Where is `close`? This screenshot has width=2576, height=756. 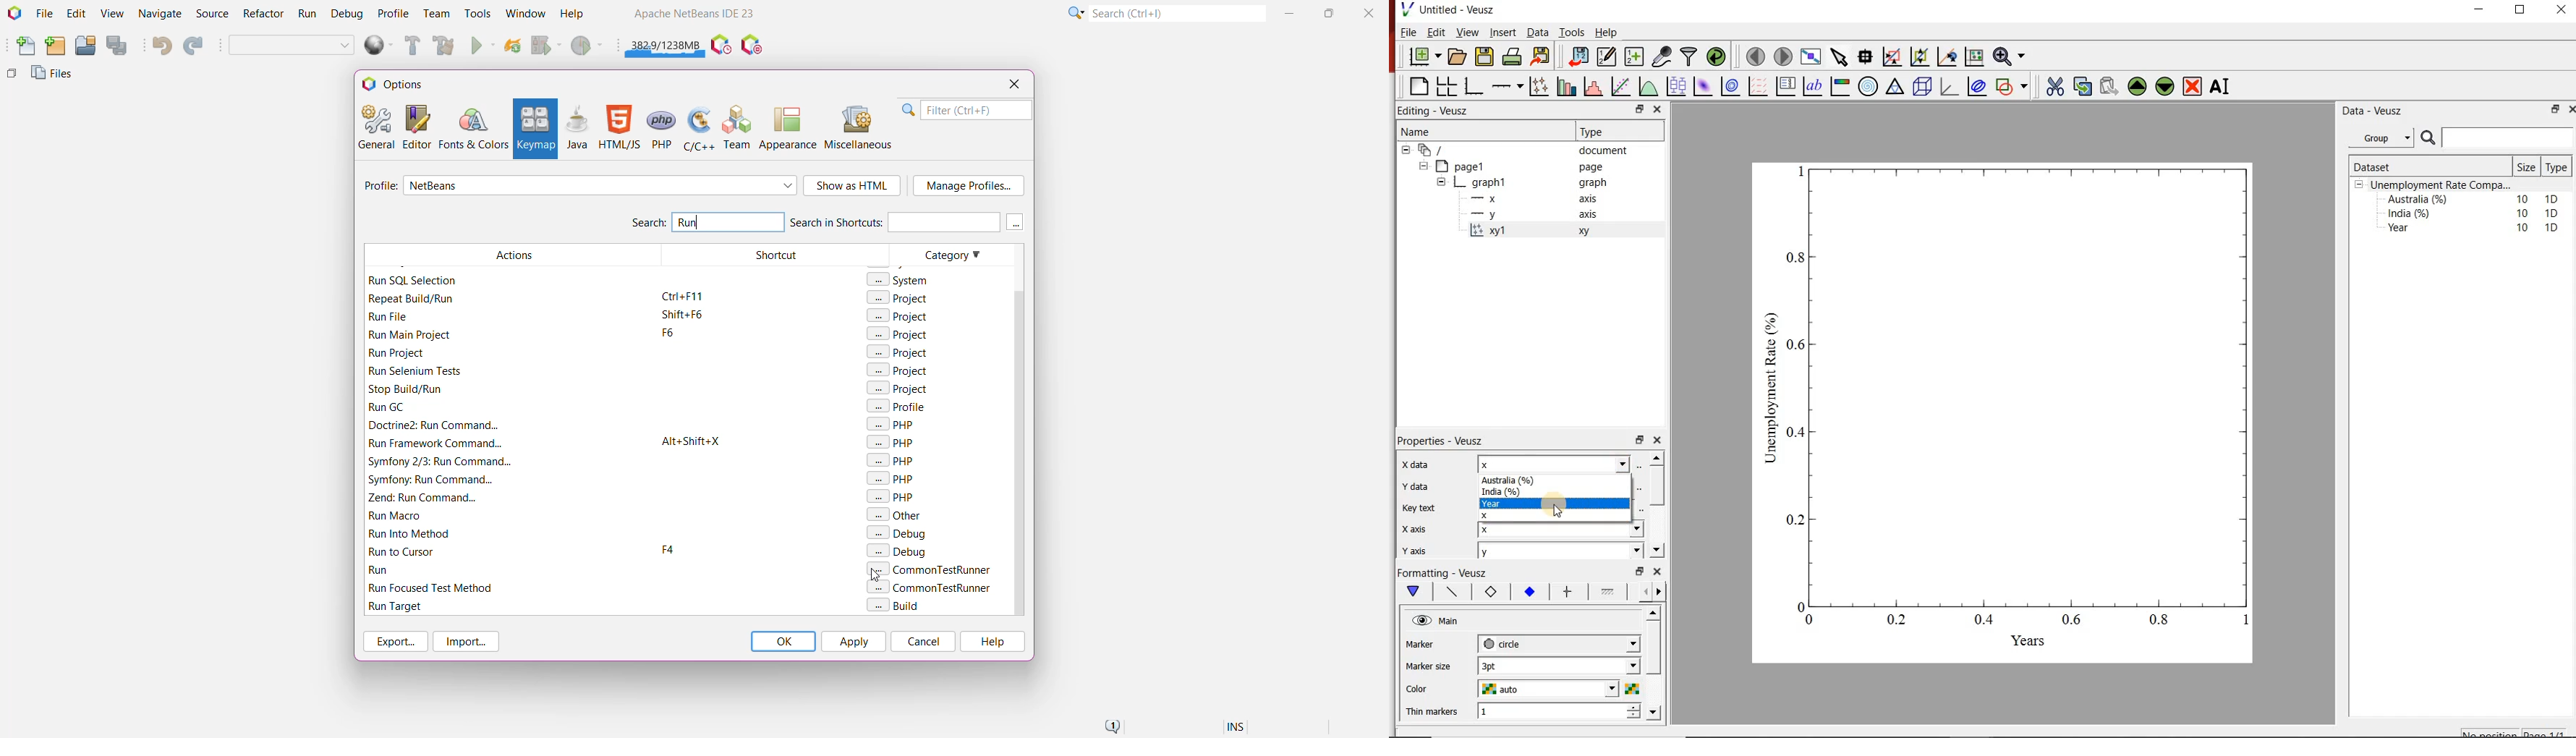 close is located at coordinates (1658, 571).